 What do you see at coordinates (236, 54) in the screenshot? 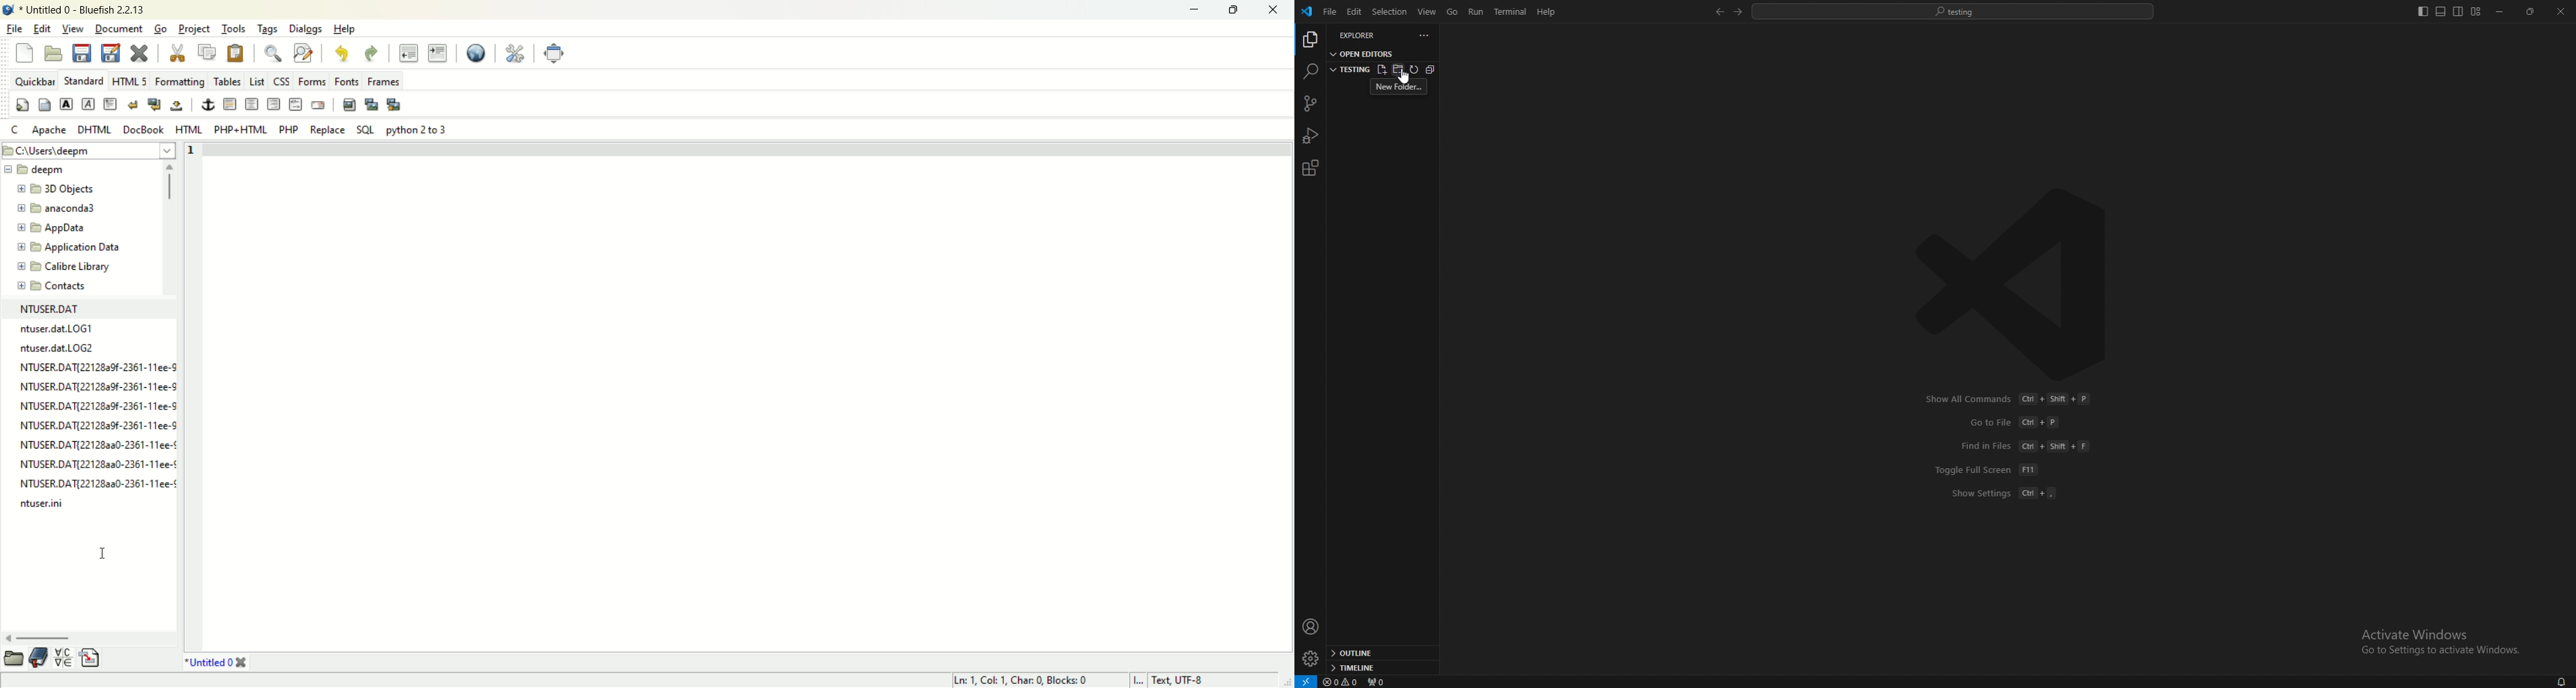
I see `paste` at bounding box center [236, 54].